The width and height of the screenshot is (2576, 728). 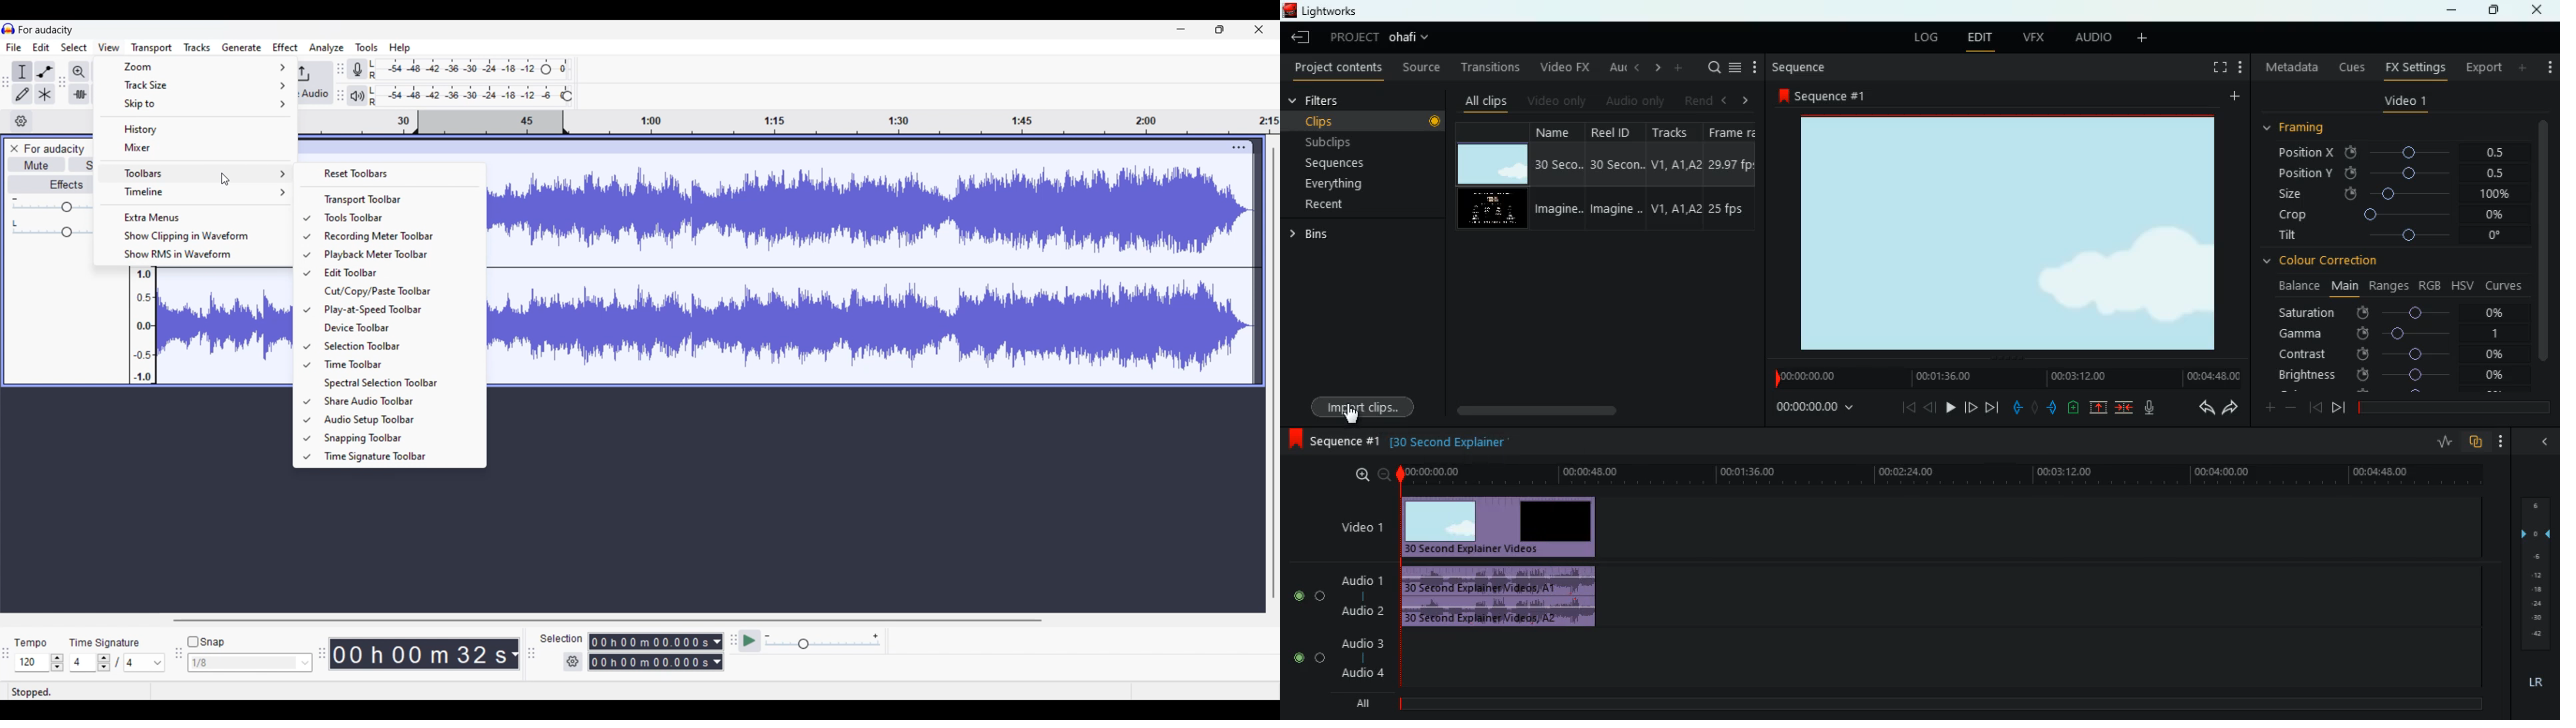 What do you see at coordinates (1482, 98) in the screenshot?
I see `all clips` at bounding box center [1482, 98].